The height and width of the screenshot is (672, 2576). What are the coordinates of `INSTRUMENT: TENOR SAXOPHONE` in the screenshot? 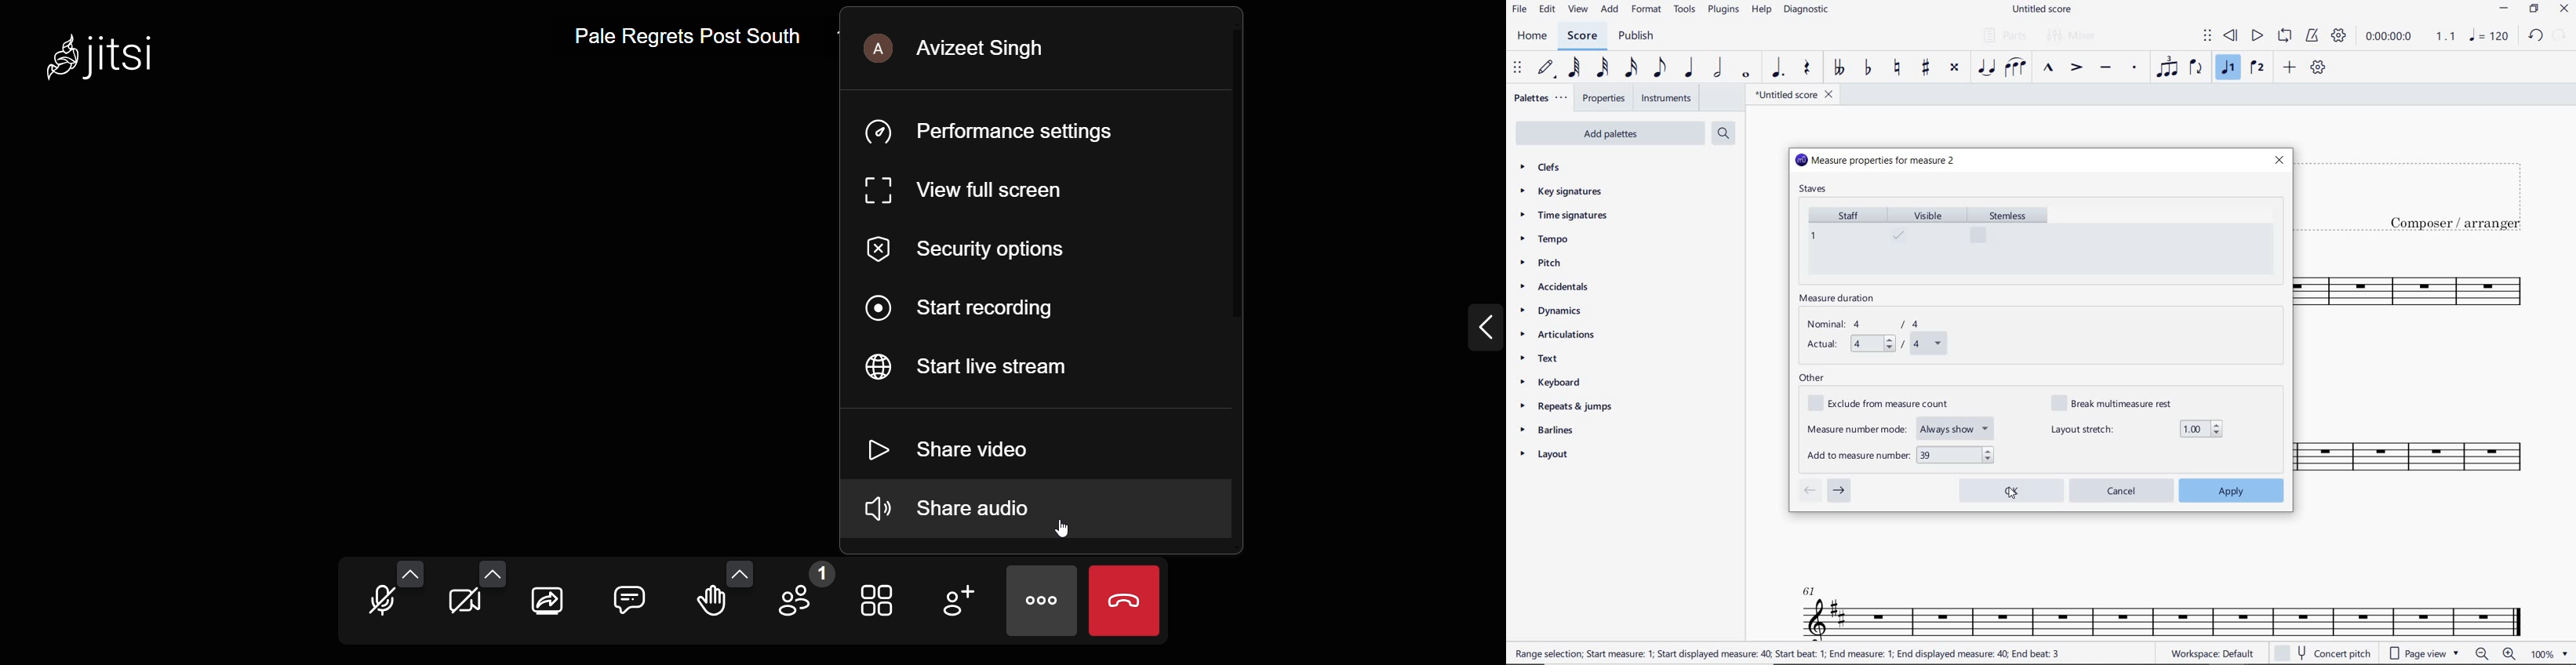 It's located at (2163, 603).